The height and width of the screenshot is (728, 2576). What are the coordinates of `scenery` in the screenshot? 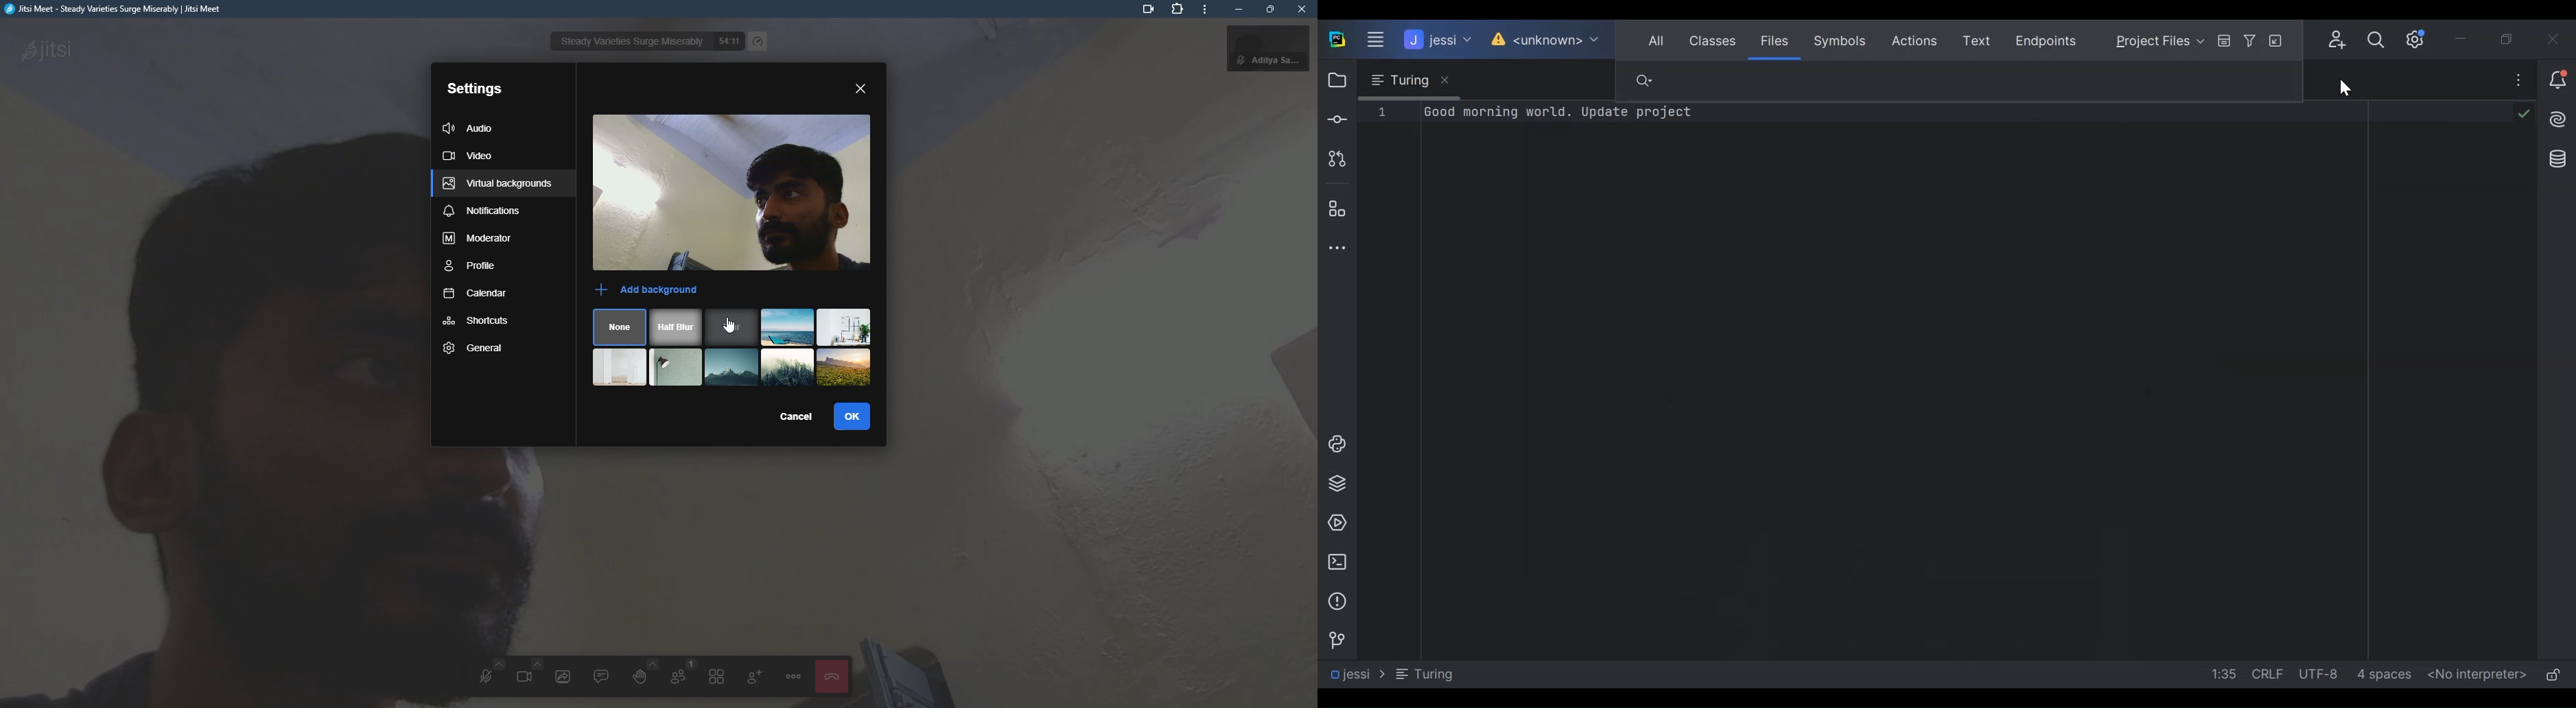 It's located at (844, 327).